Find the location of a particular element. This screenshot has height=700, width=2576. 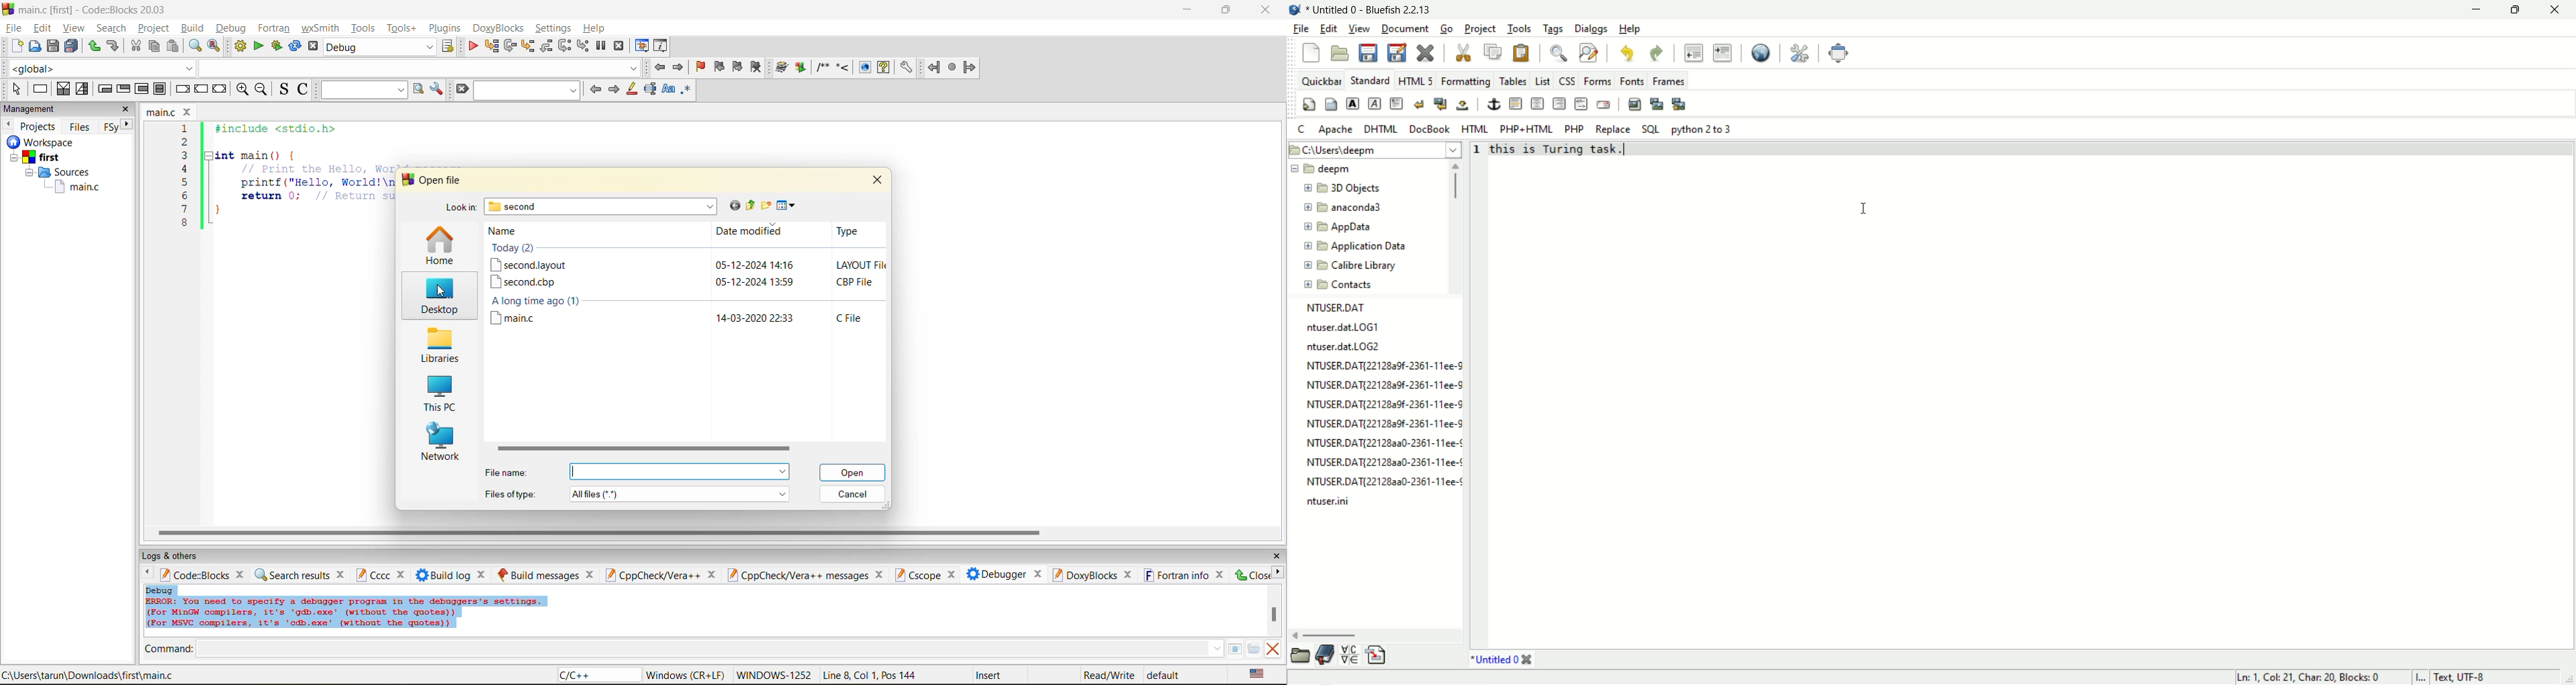

find is located at coordinates (1562, 54).